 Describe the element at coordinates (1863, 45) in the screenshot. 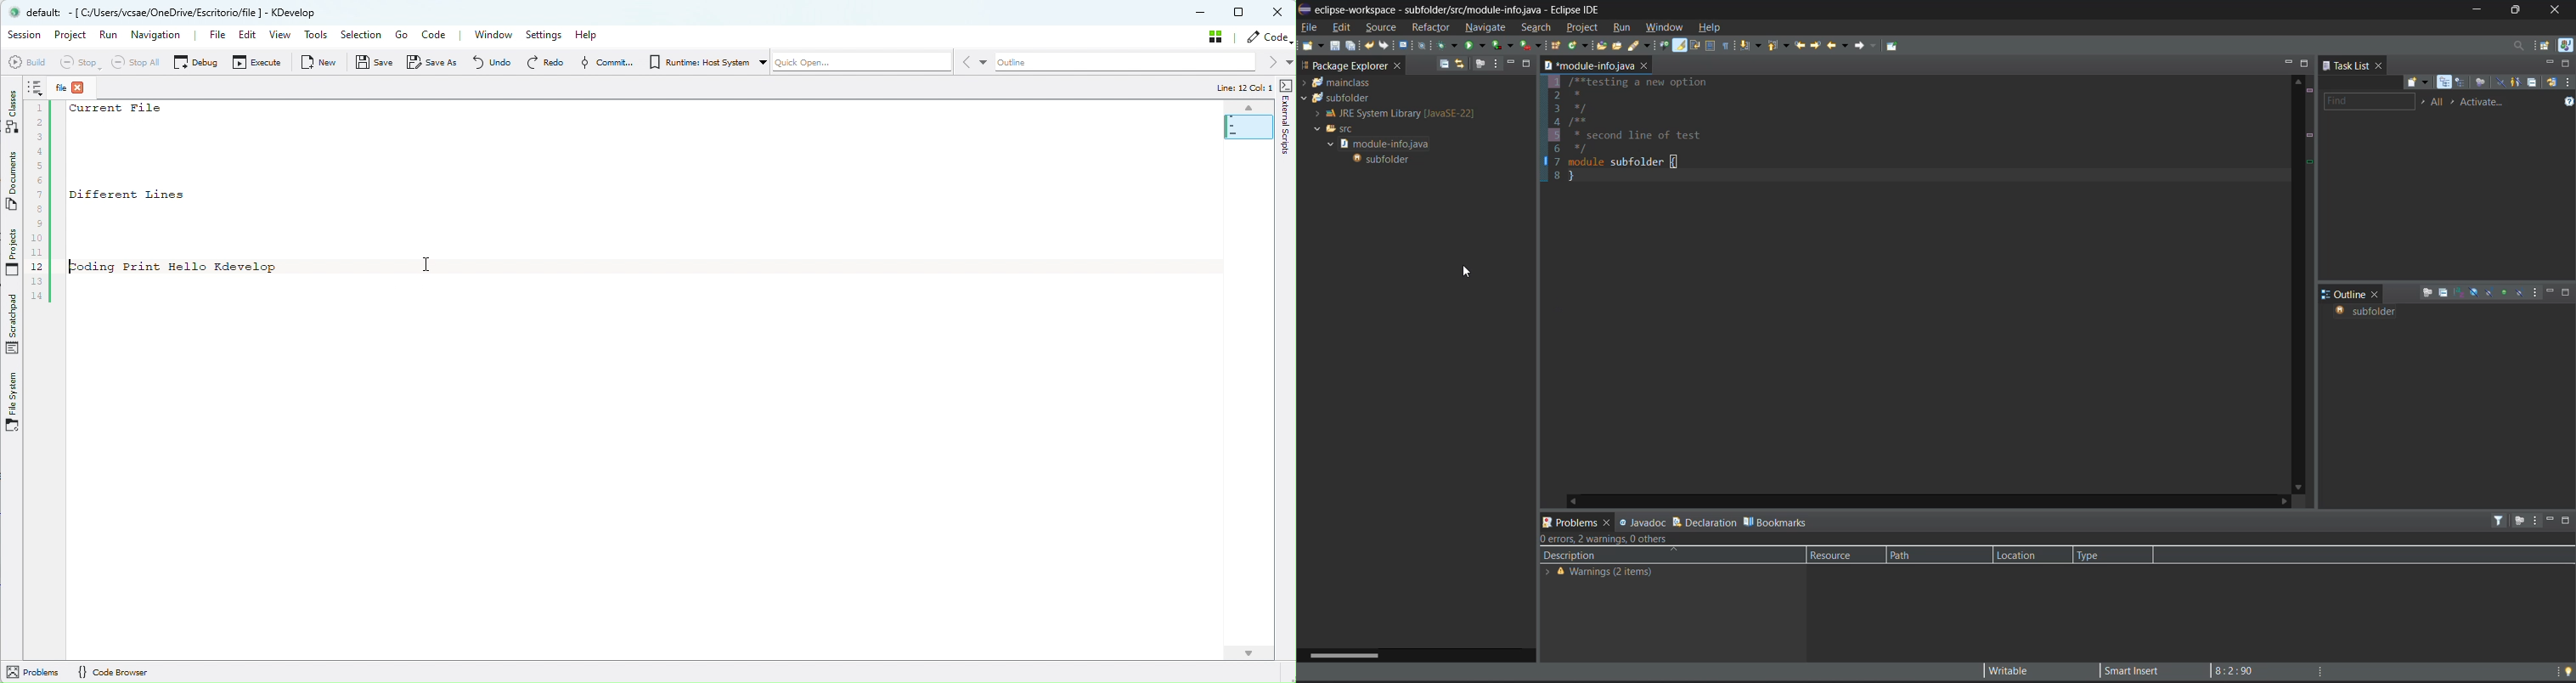

I see `forward` at that location.